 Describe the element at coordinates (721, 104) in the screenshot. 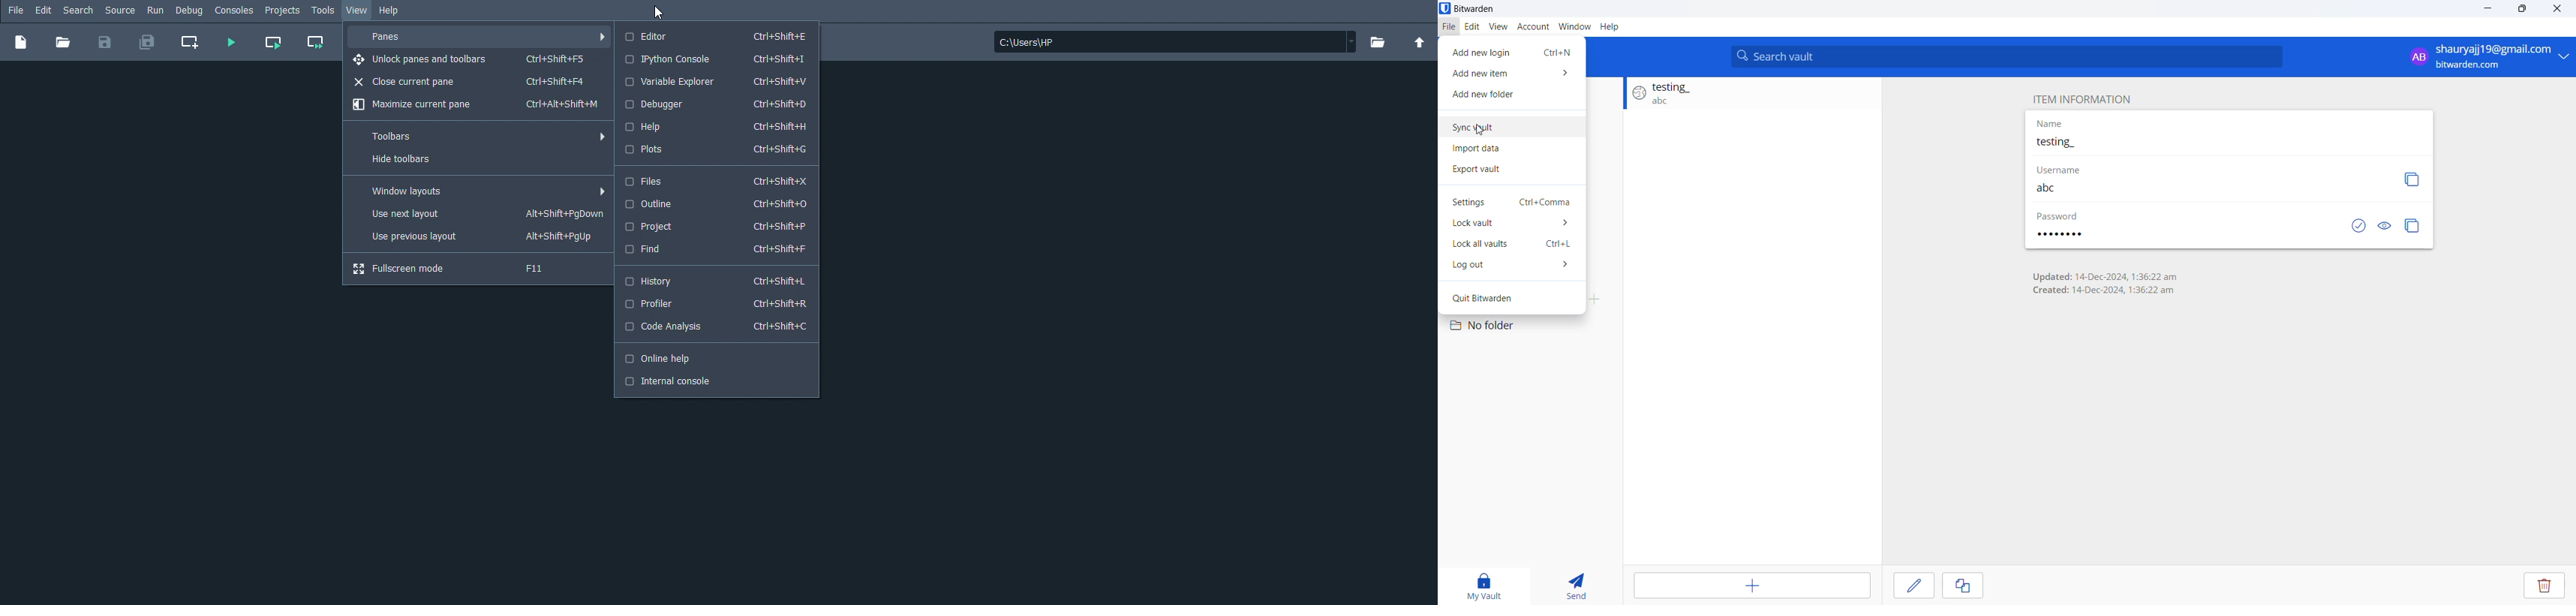

I see `Debugger` at that location.